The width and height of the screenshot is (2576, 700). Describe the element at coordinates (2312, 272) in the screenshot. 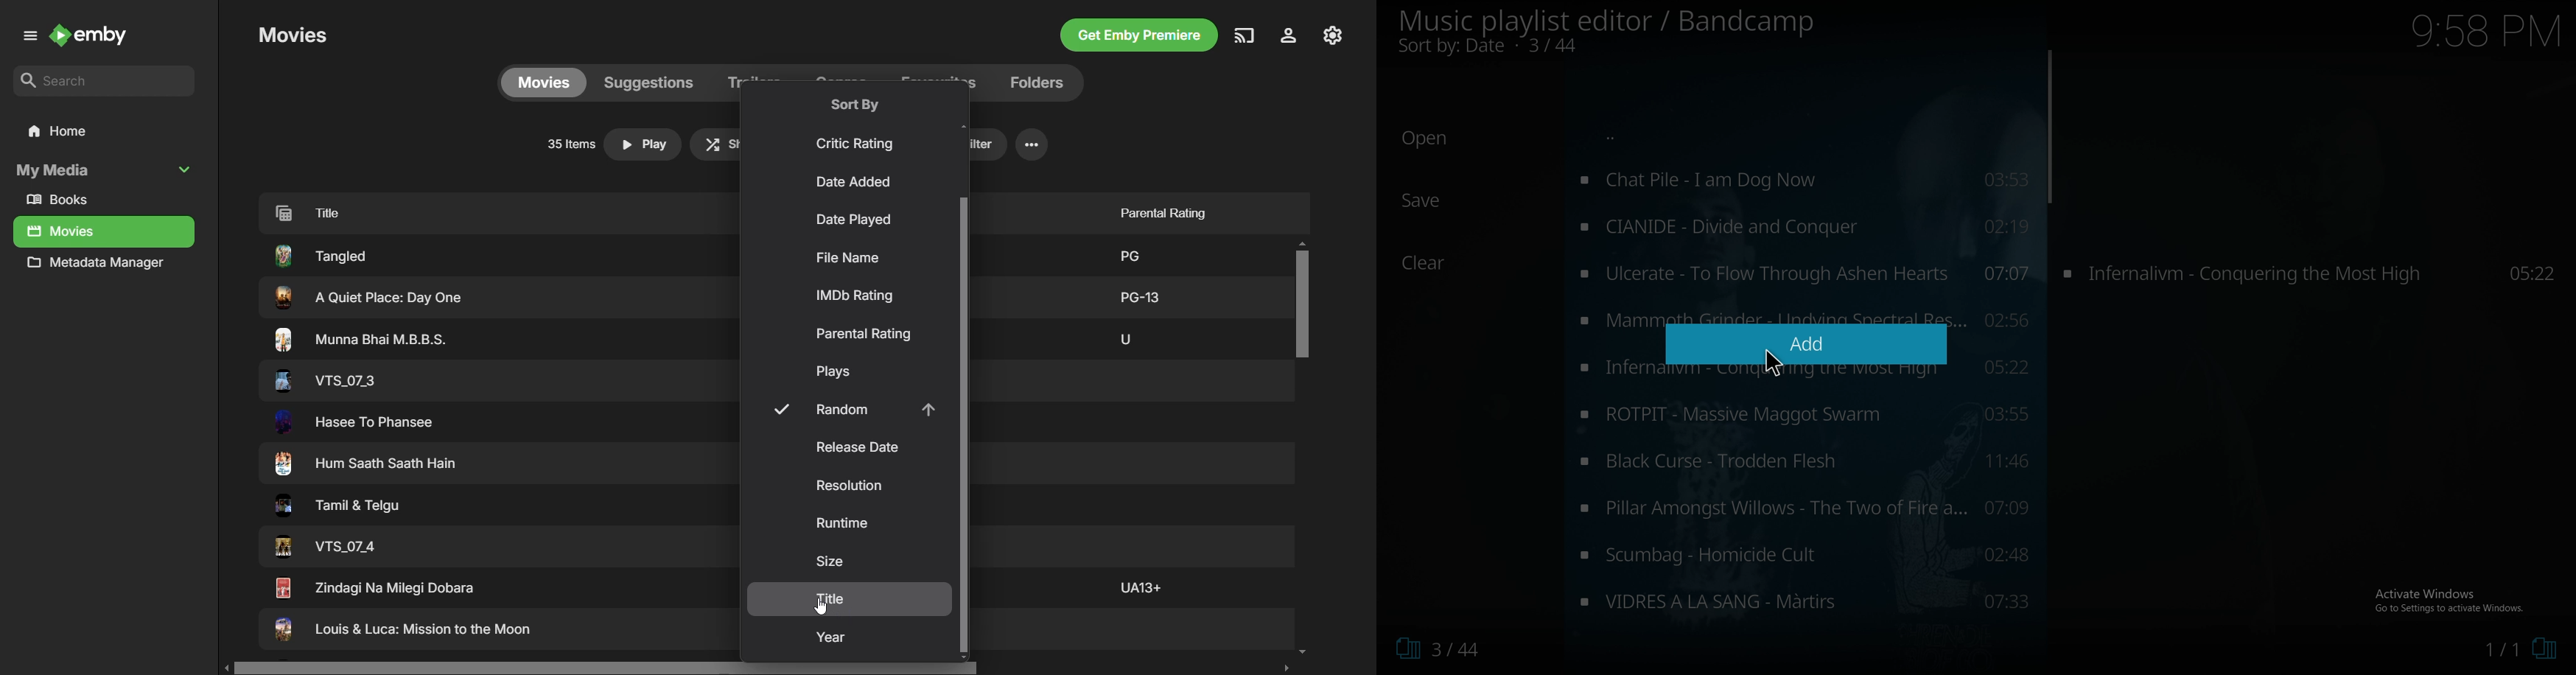

I see `Infernalivm - Conquering the Most High 05:22` at that location.